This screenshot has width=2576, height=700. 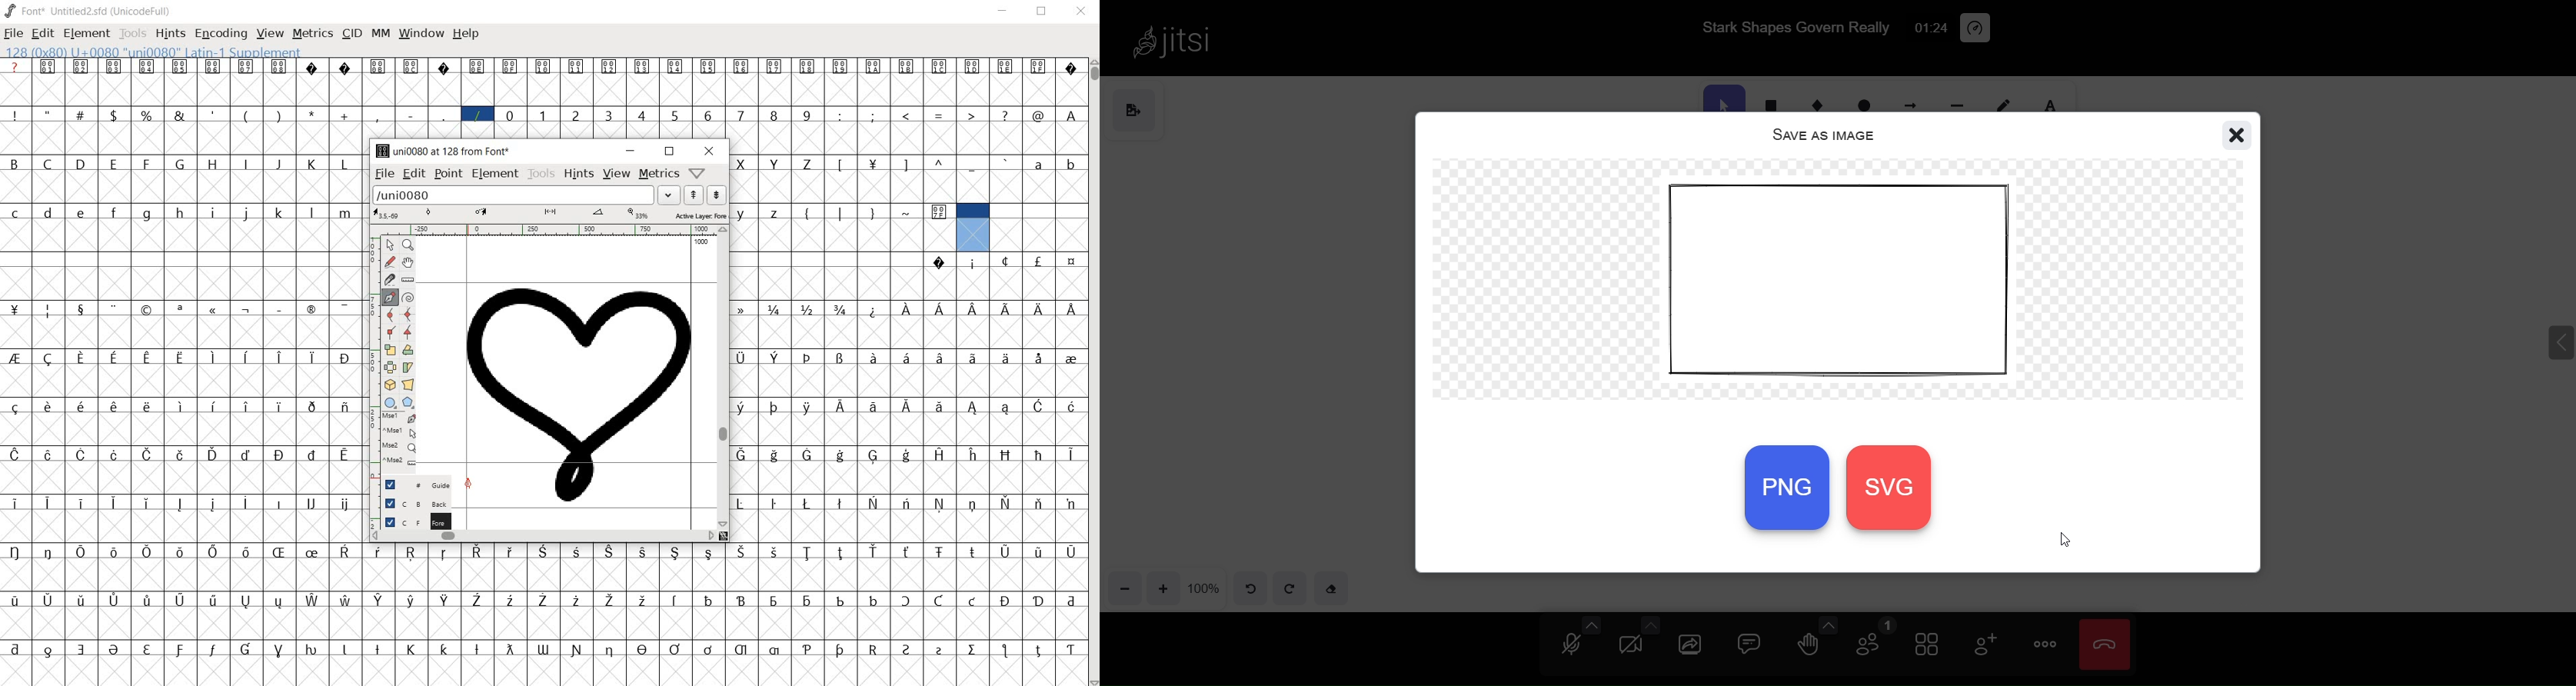 I want to click on EDIT, so click(x=45, y=32).